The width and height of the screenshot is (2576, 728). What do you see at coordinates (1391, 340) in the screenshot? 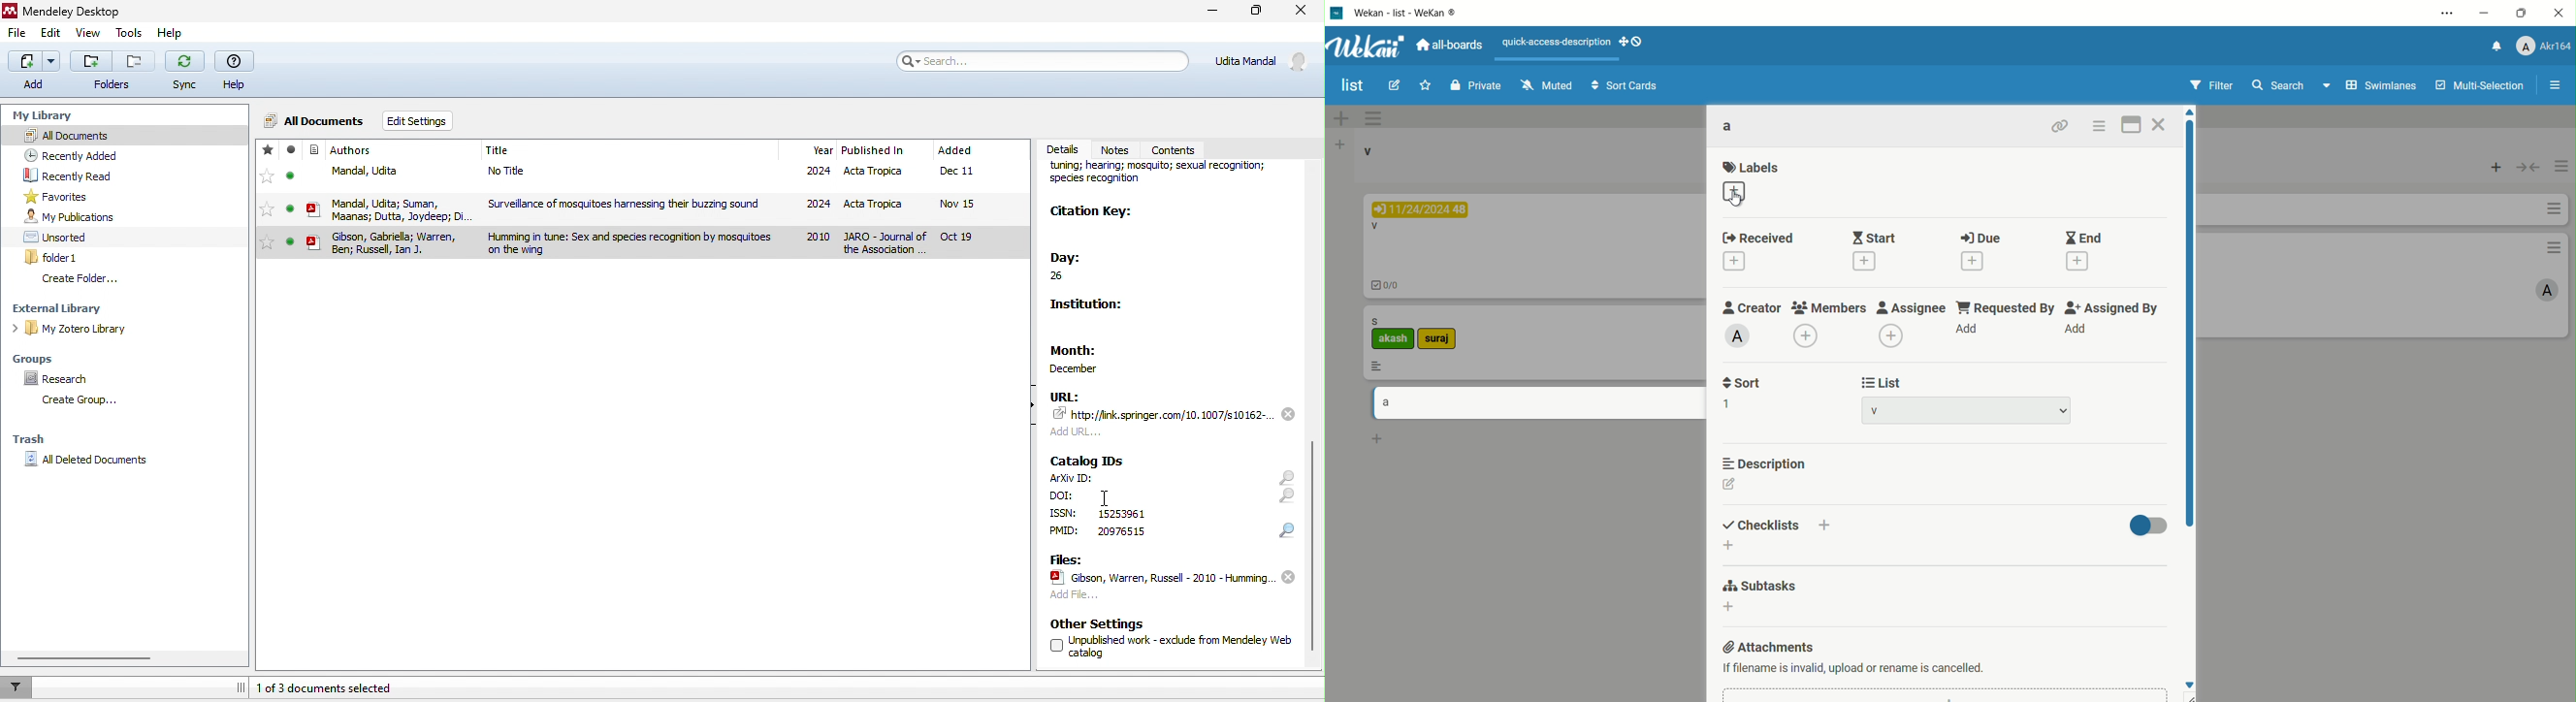
I see `akash` at bounding box center [1391, 340].